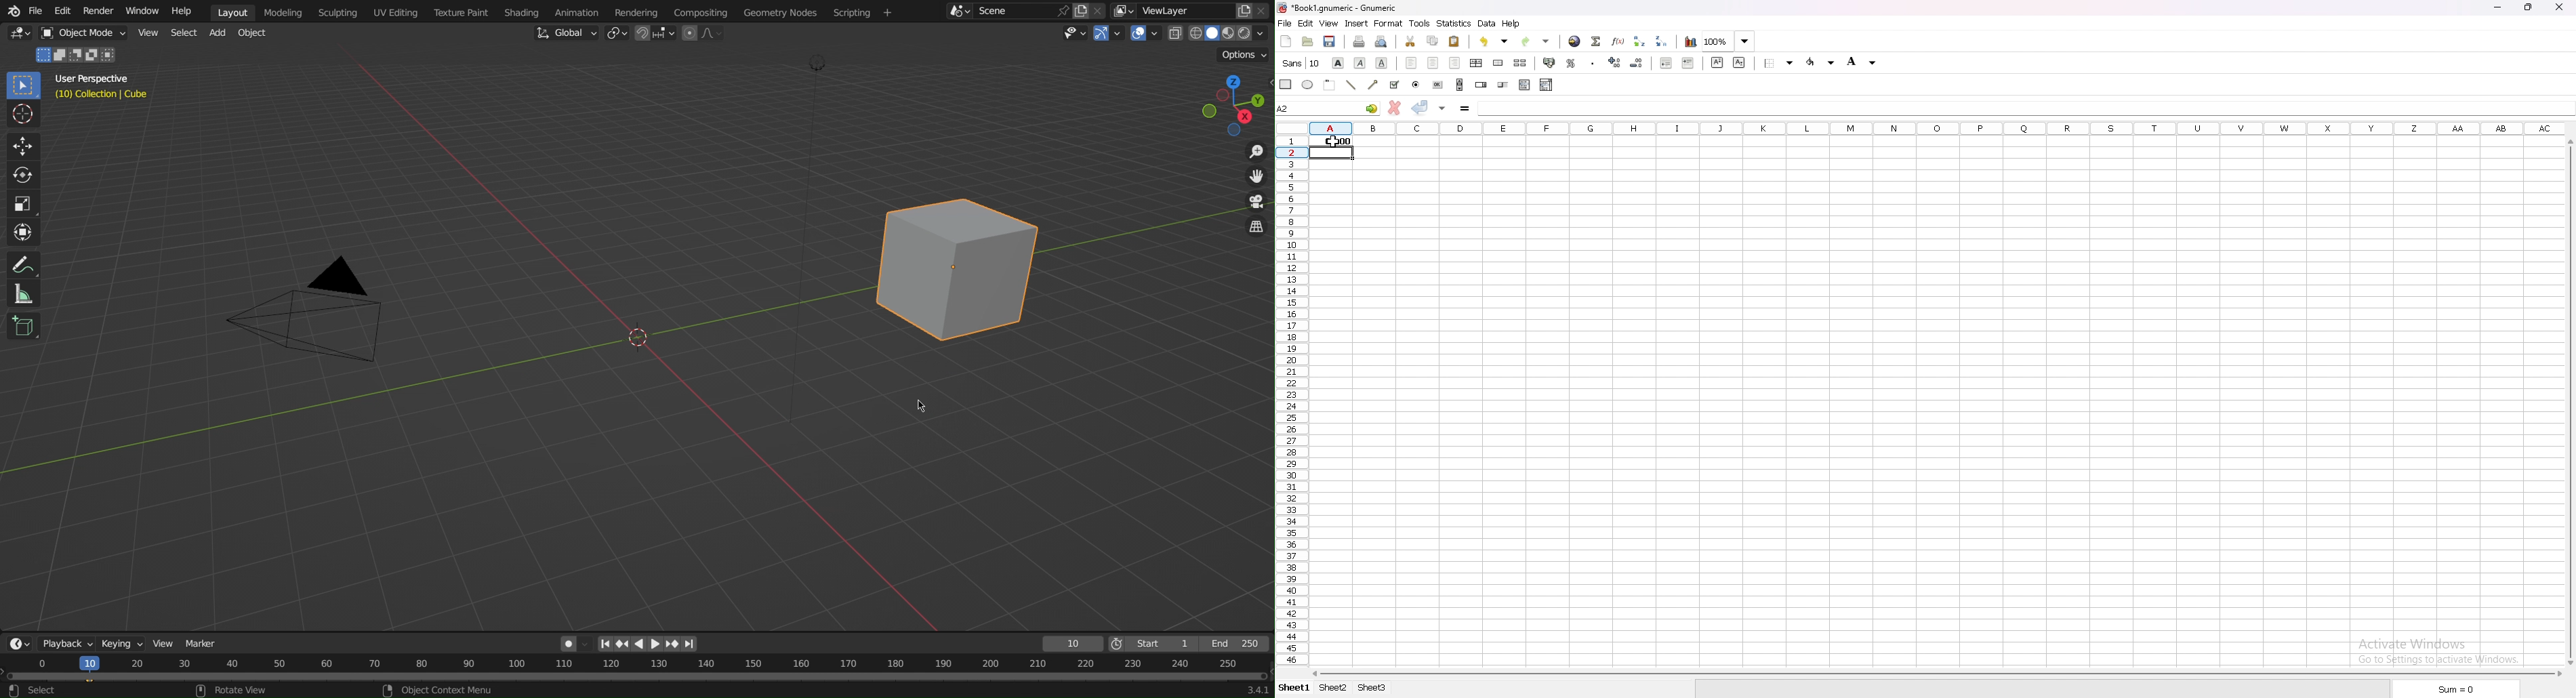  I want to click on Layout, so click(235, 11).